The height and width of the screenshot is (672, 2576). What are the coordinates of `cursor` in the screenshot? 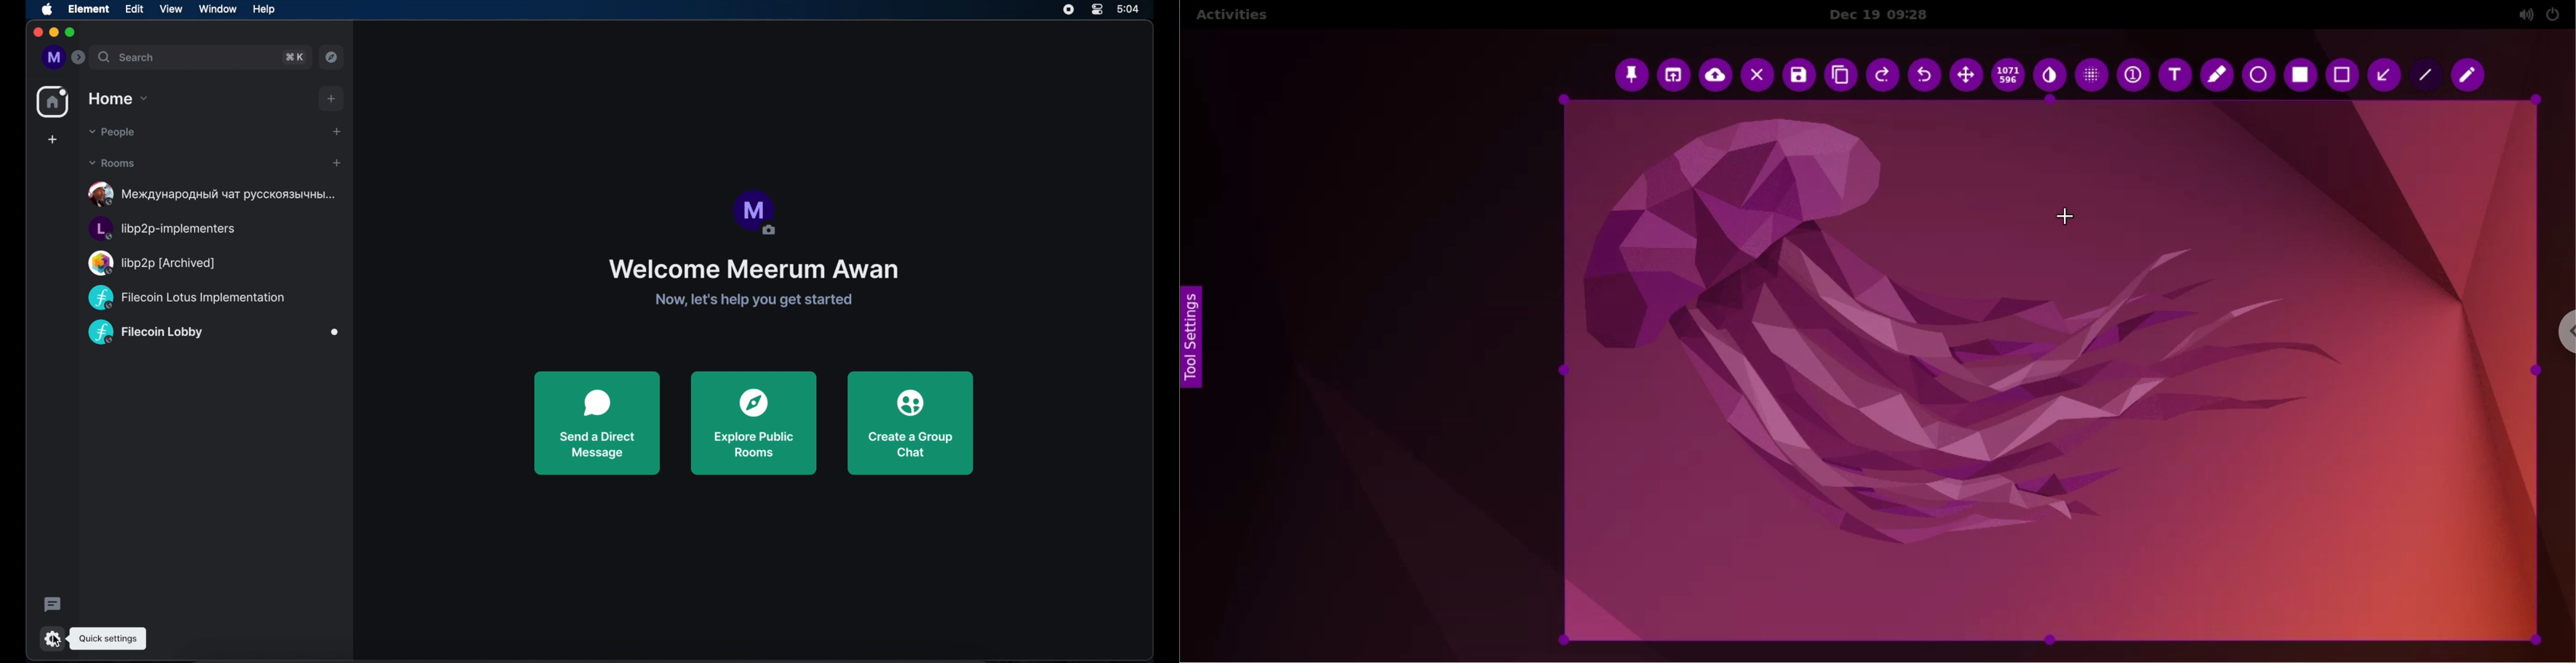 It's located at (43, 637).